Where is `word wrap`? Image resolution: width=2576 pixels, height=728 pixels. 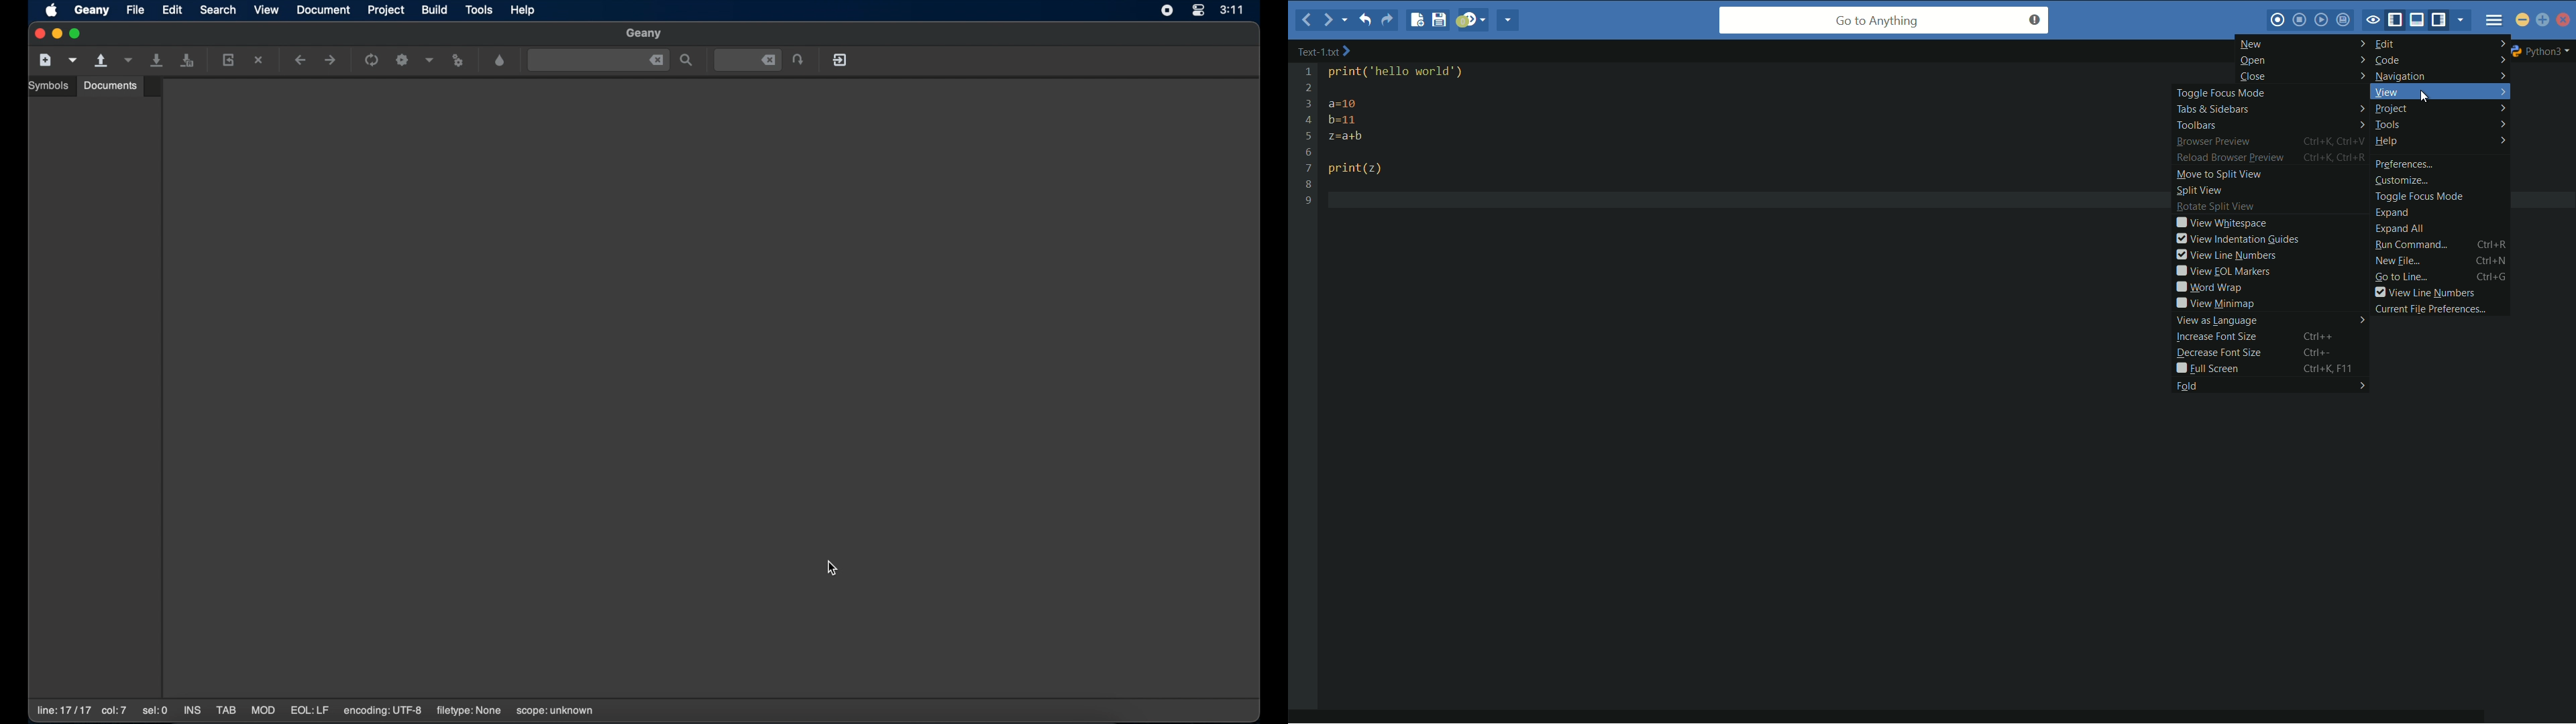
word wrap is located at coordinates (2208, 287).